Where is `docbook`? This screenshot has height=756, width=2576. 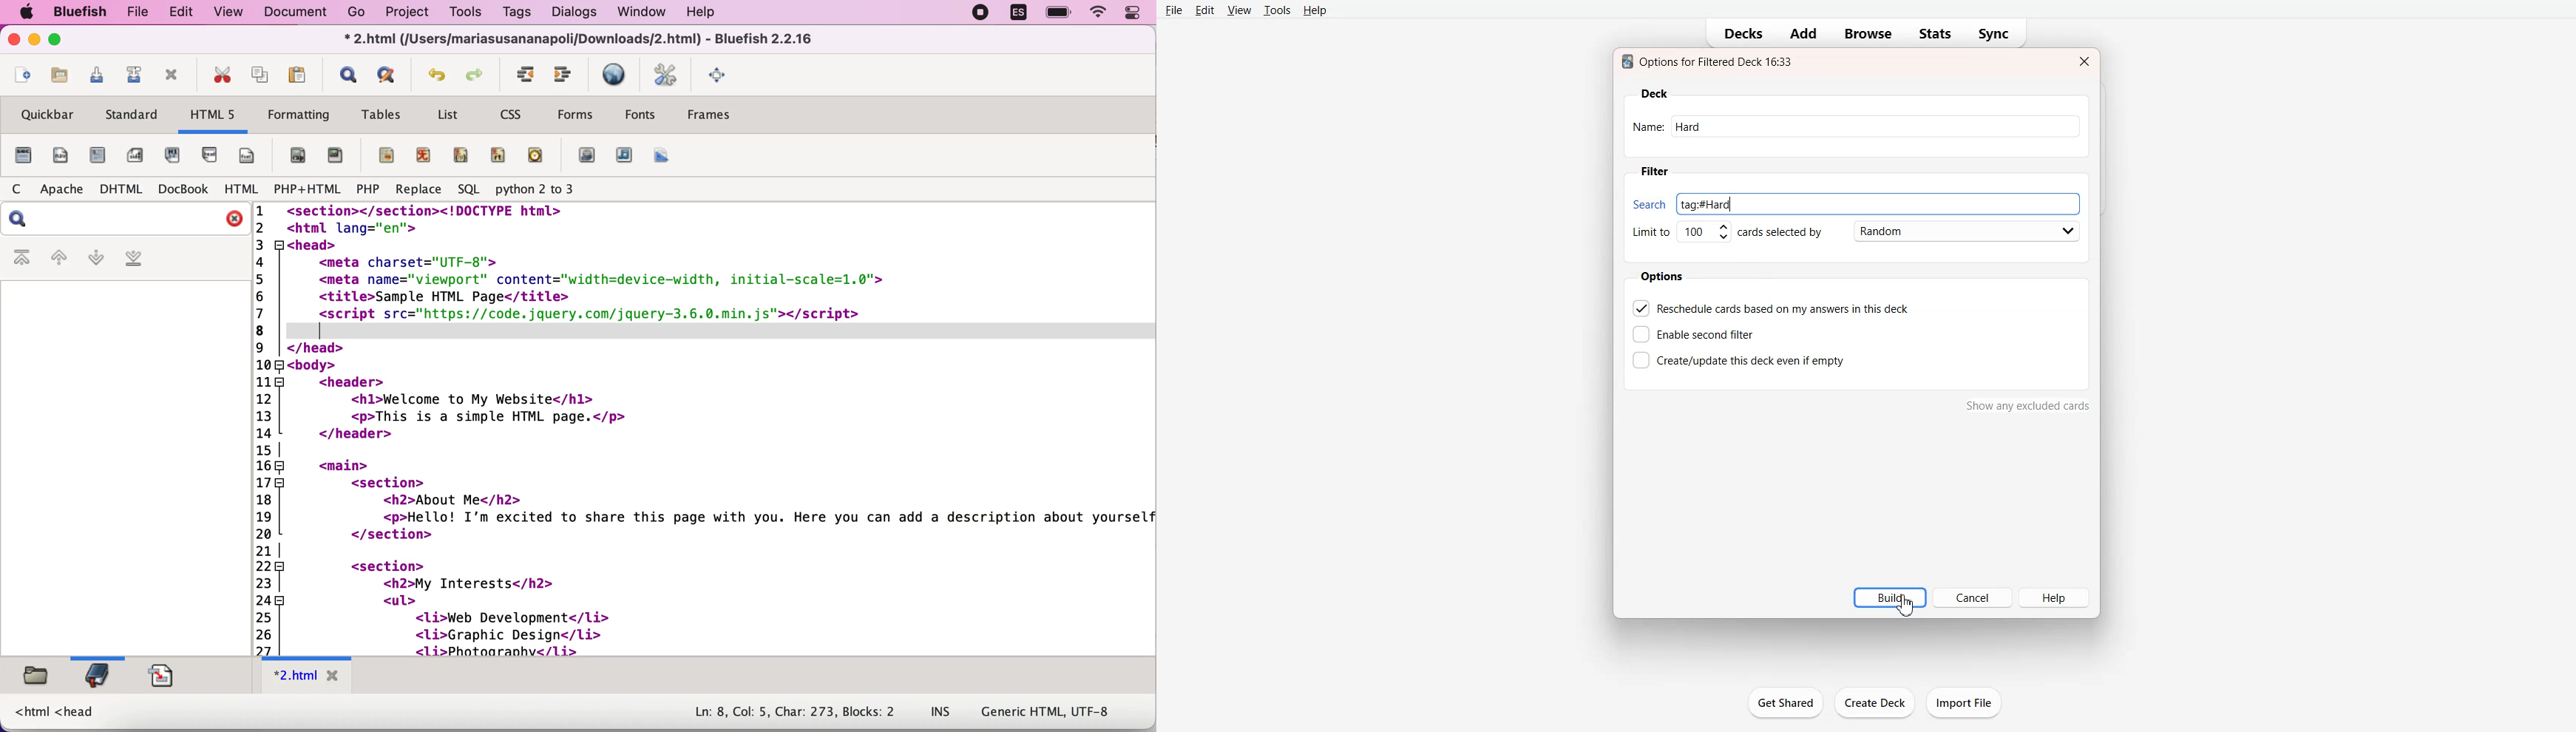 docbook is located at coordinates (182, 191).